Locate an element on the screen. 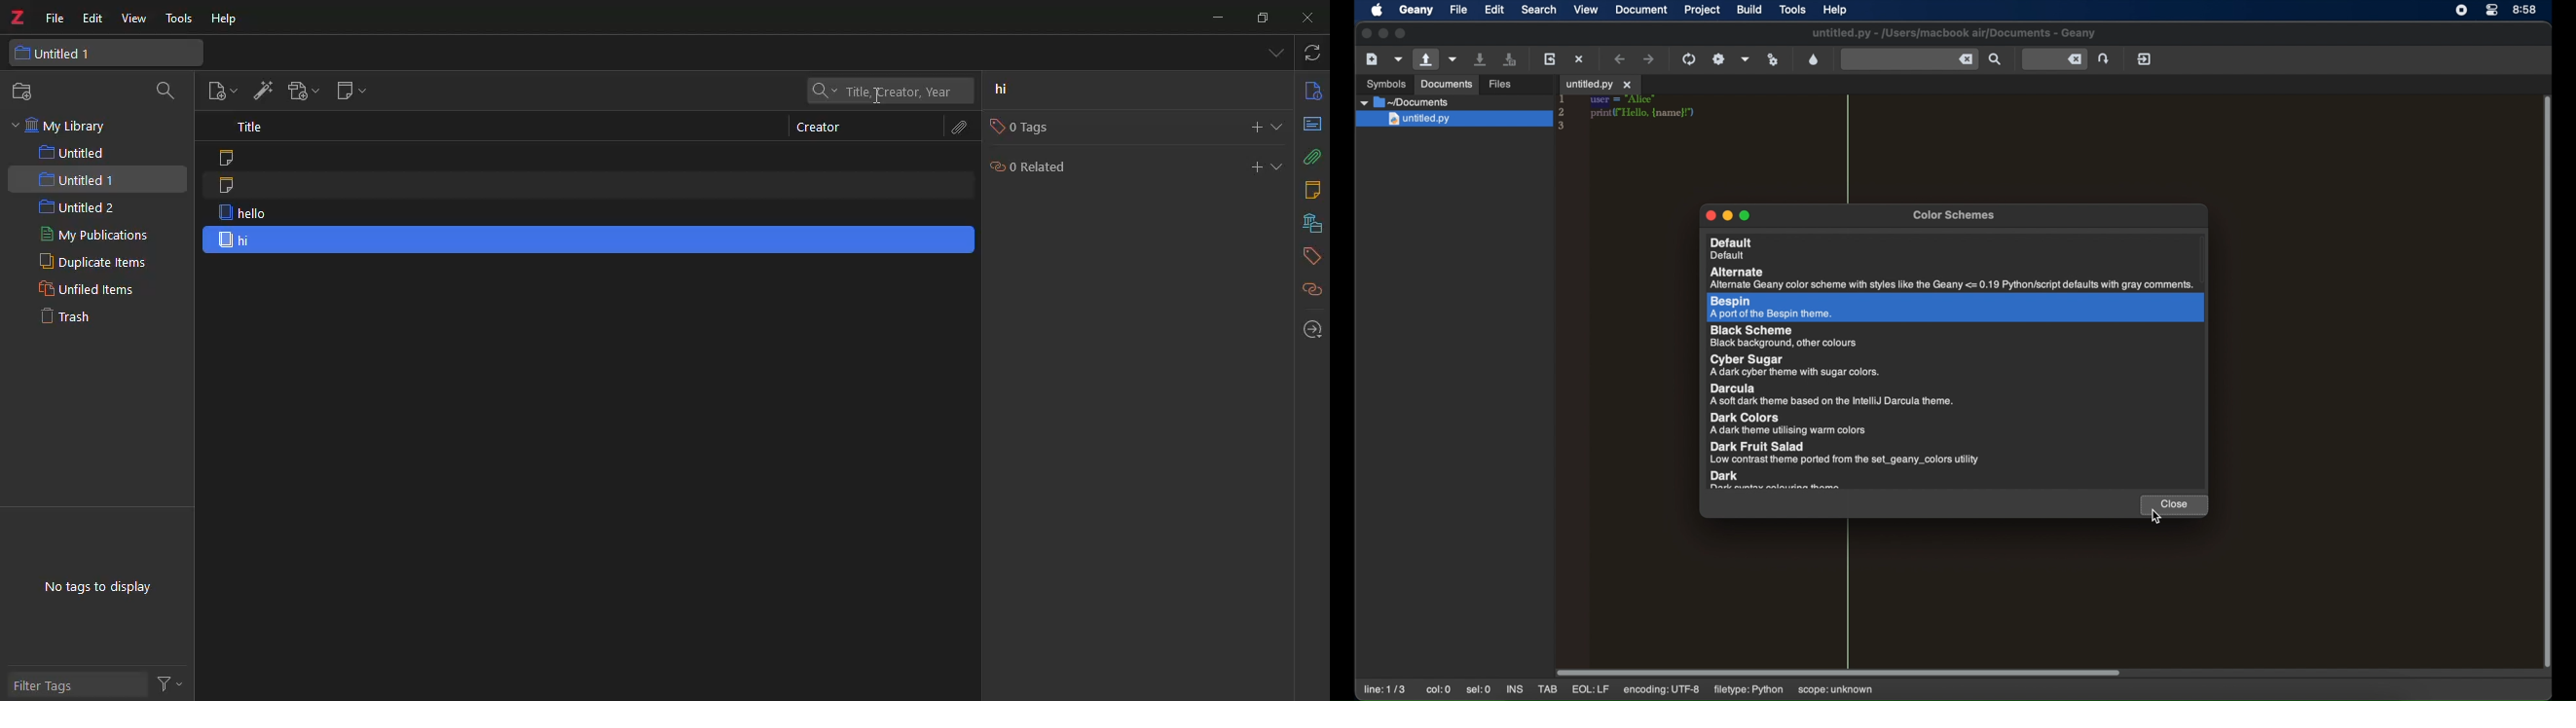 Image resolution: width=2576 pixels, height=728 pixels. expand is located at coordinates (1276, 166).